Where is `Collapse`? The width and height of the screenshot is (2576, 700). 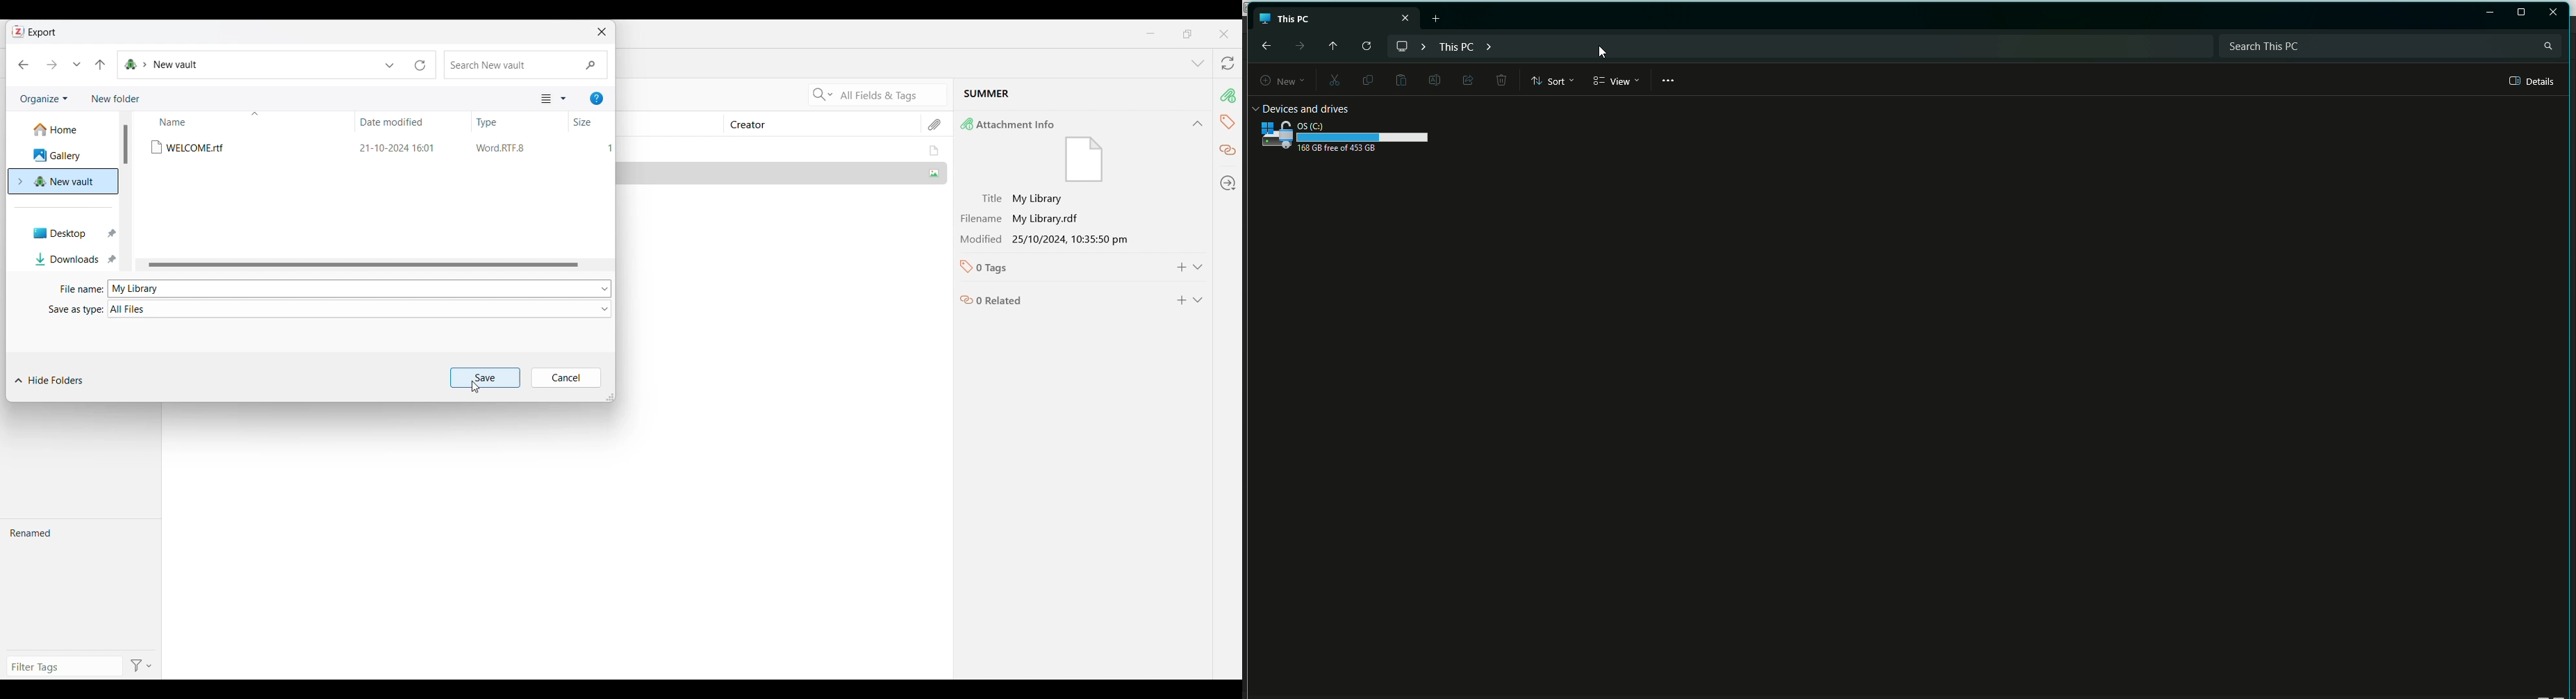
Collapse is located at coordinates (1198, 124).